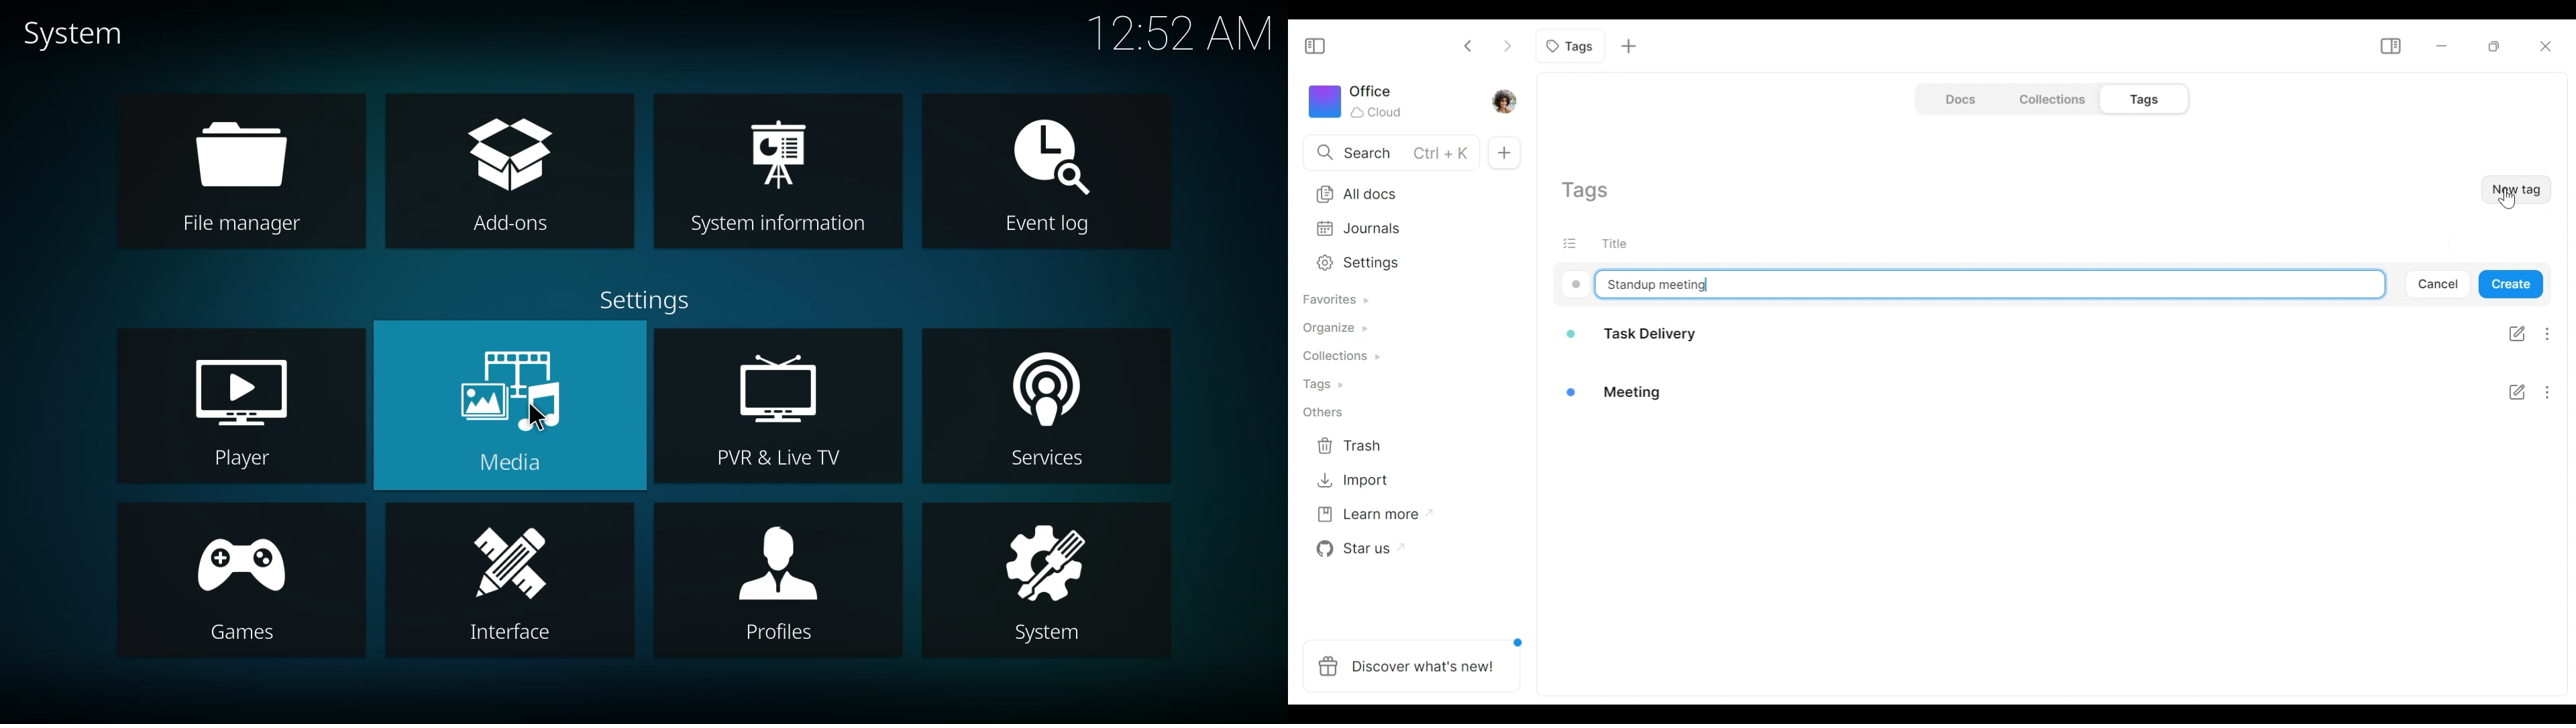 The image size is (2576, 728). Describe the element at coordinates (1629, 46) in the screenshot. I see `Add new` at that location.